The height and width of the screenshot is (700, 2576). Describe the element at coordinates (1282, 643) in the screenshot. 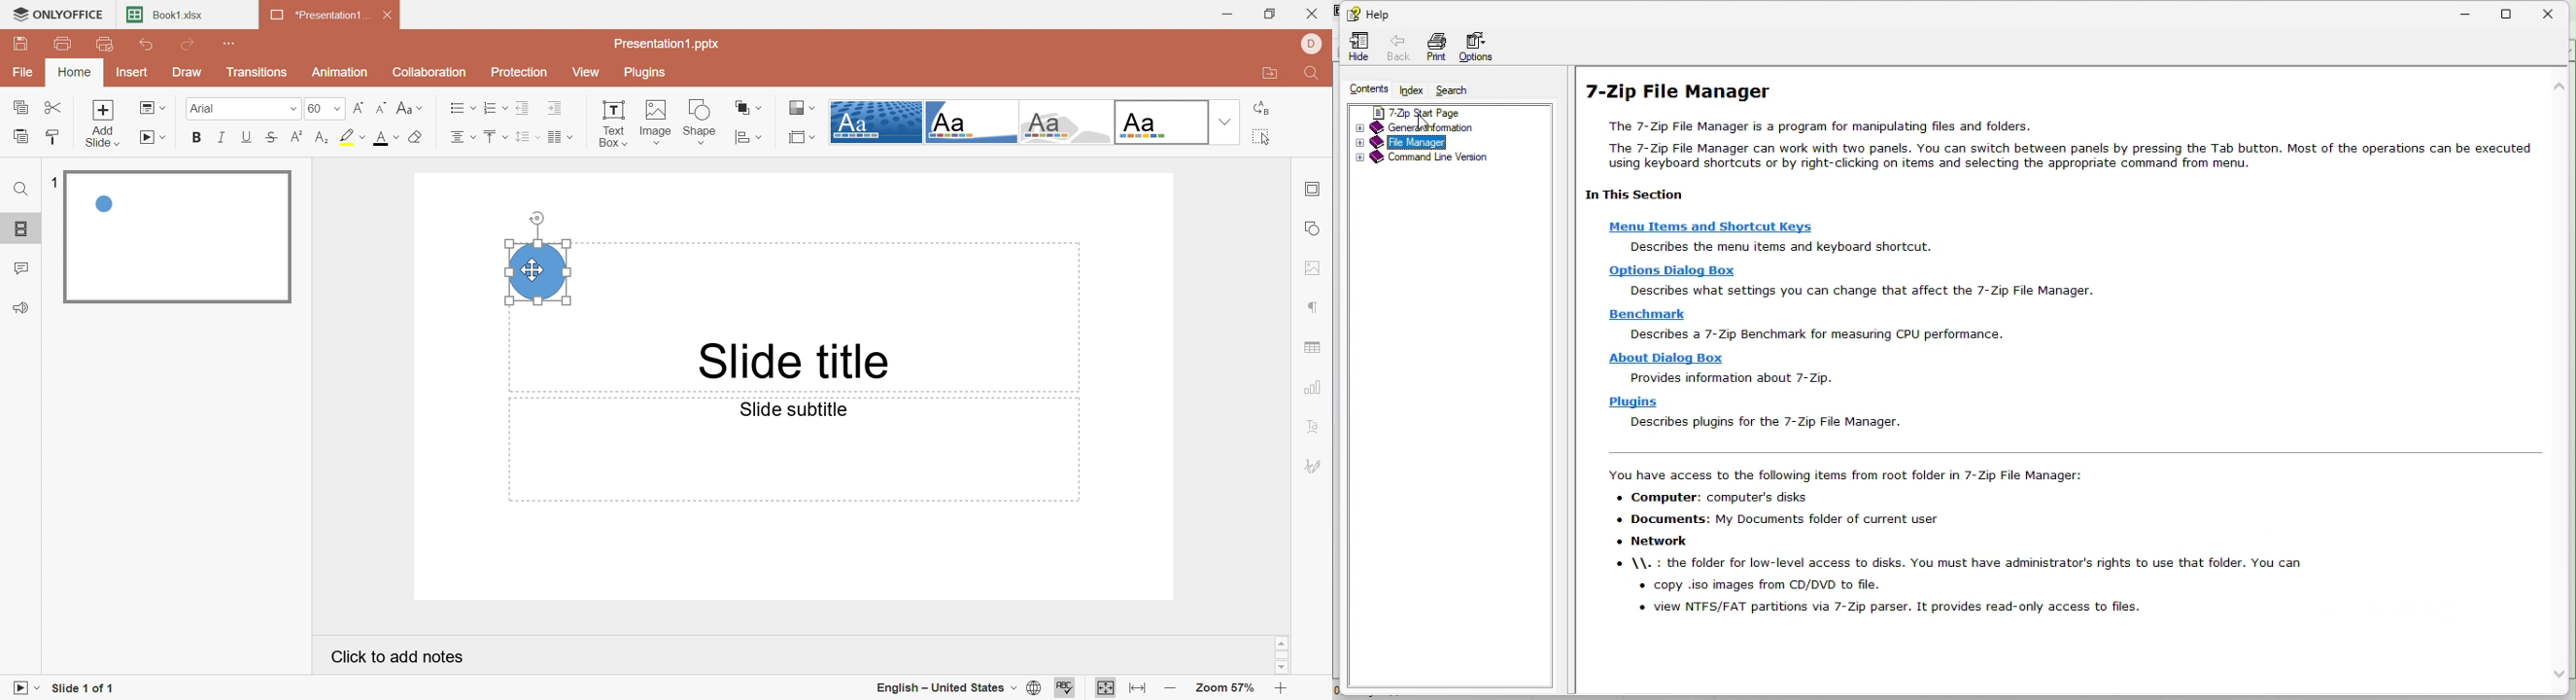

I see `Scroll up` at that location.